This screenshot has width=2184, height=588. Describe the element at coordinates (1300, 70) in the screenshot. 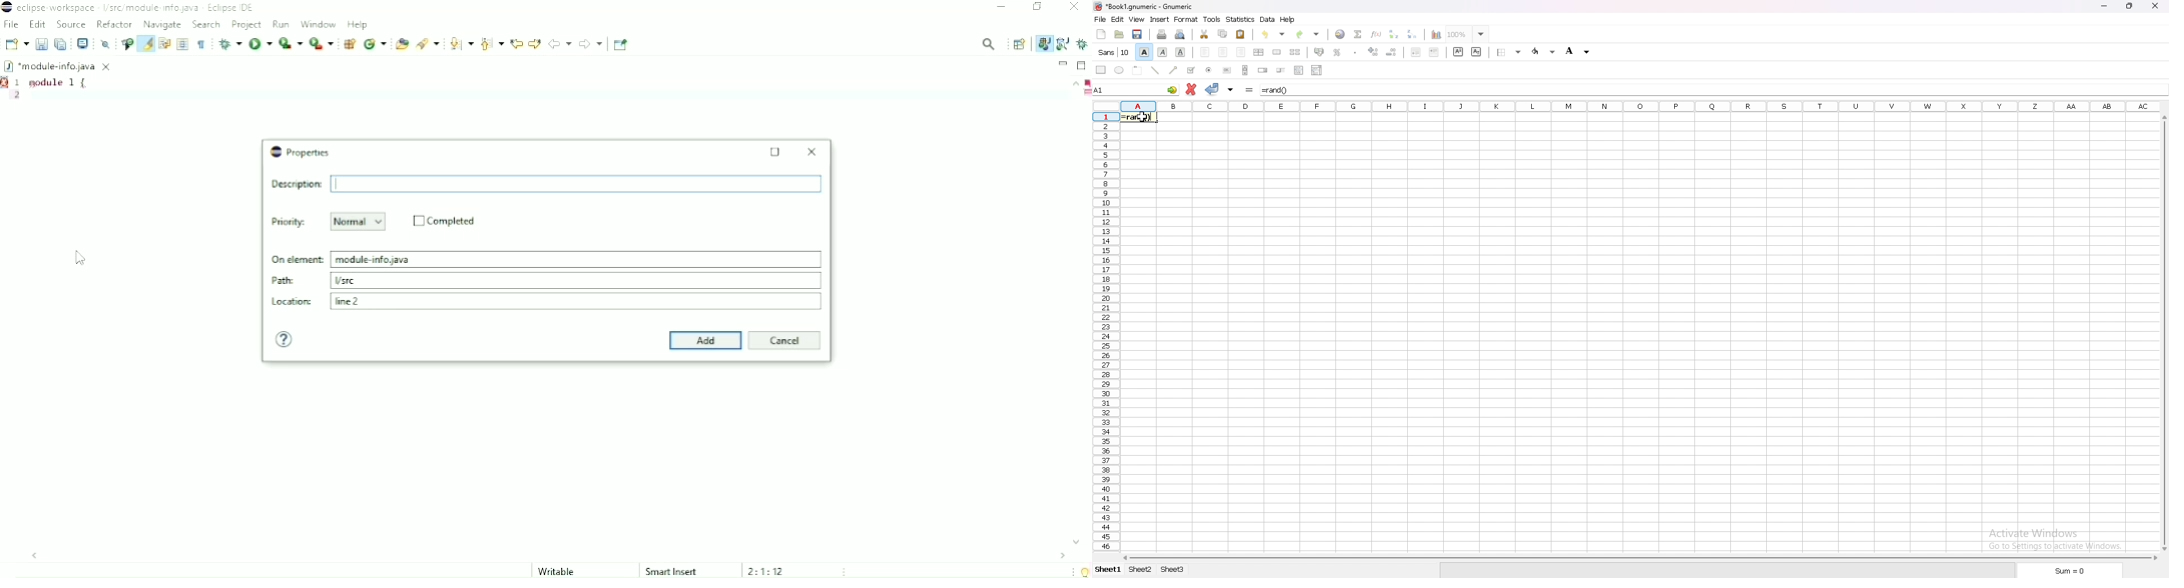

I see `list` at that location.